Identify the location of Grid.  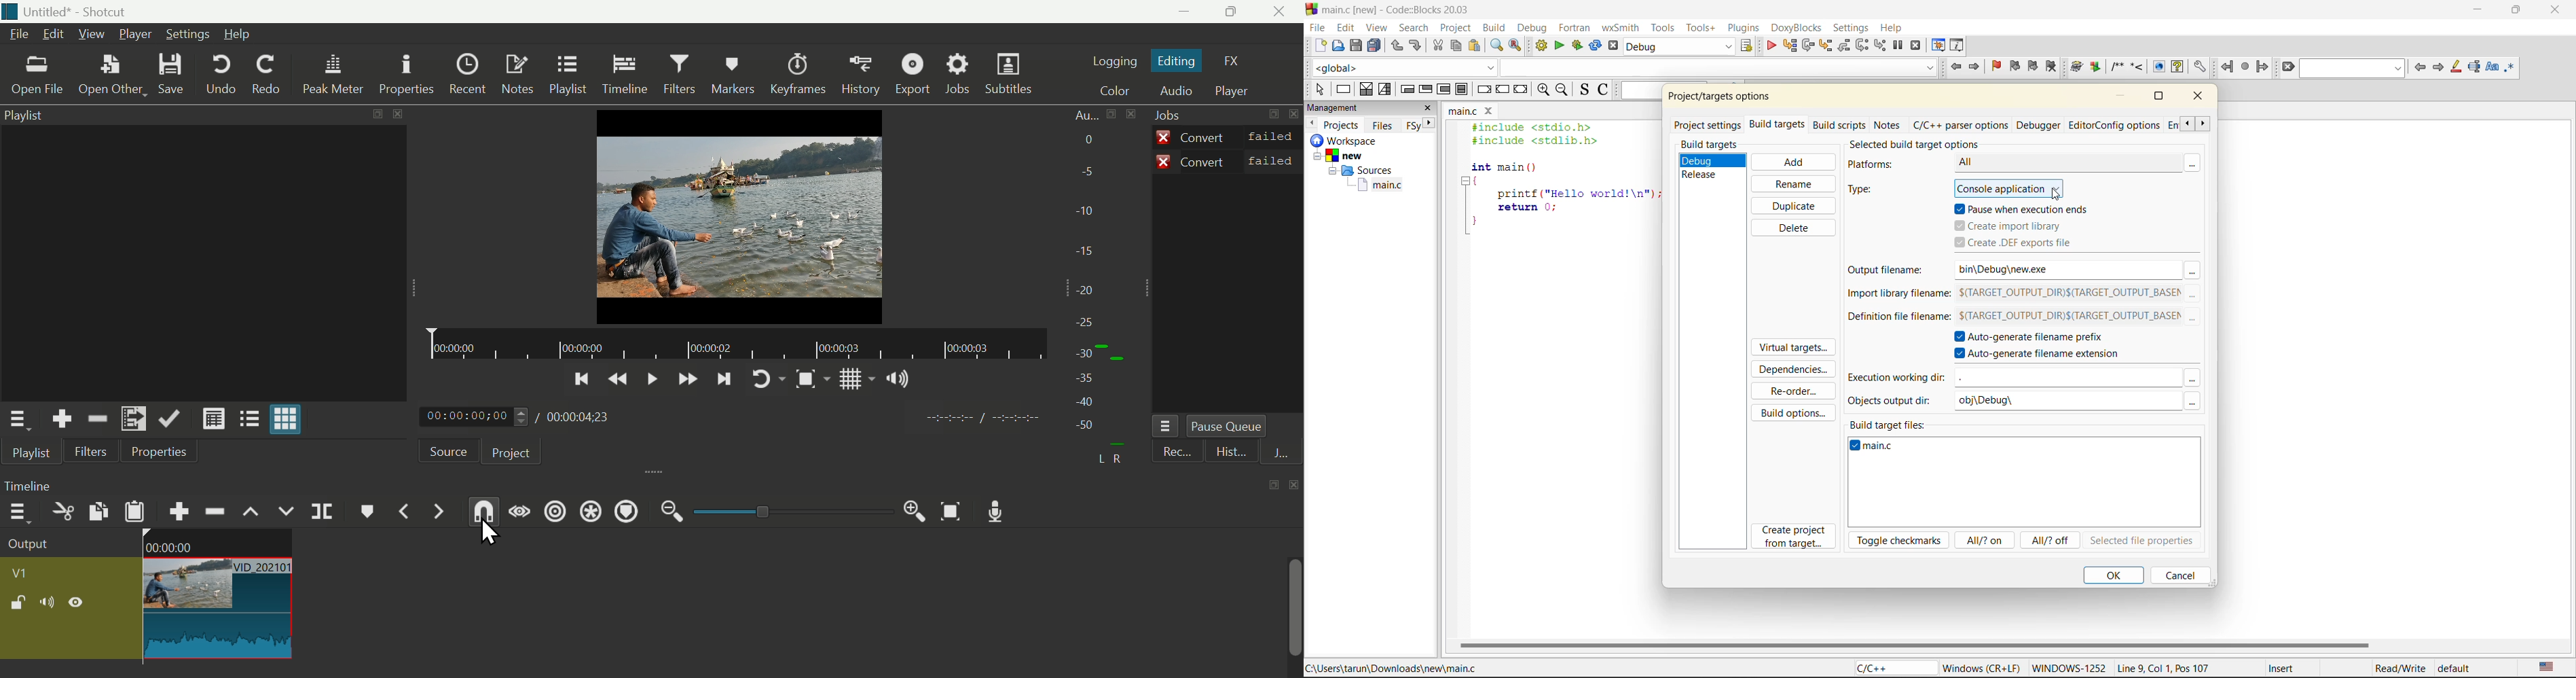
(849, 381).